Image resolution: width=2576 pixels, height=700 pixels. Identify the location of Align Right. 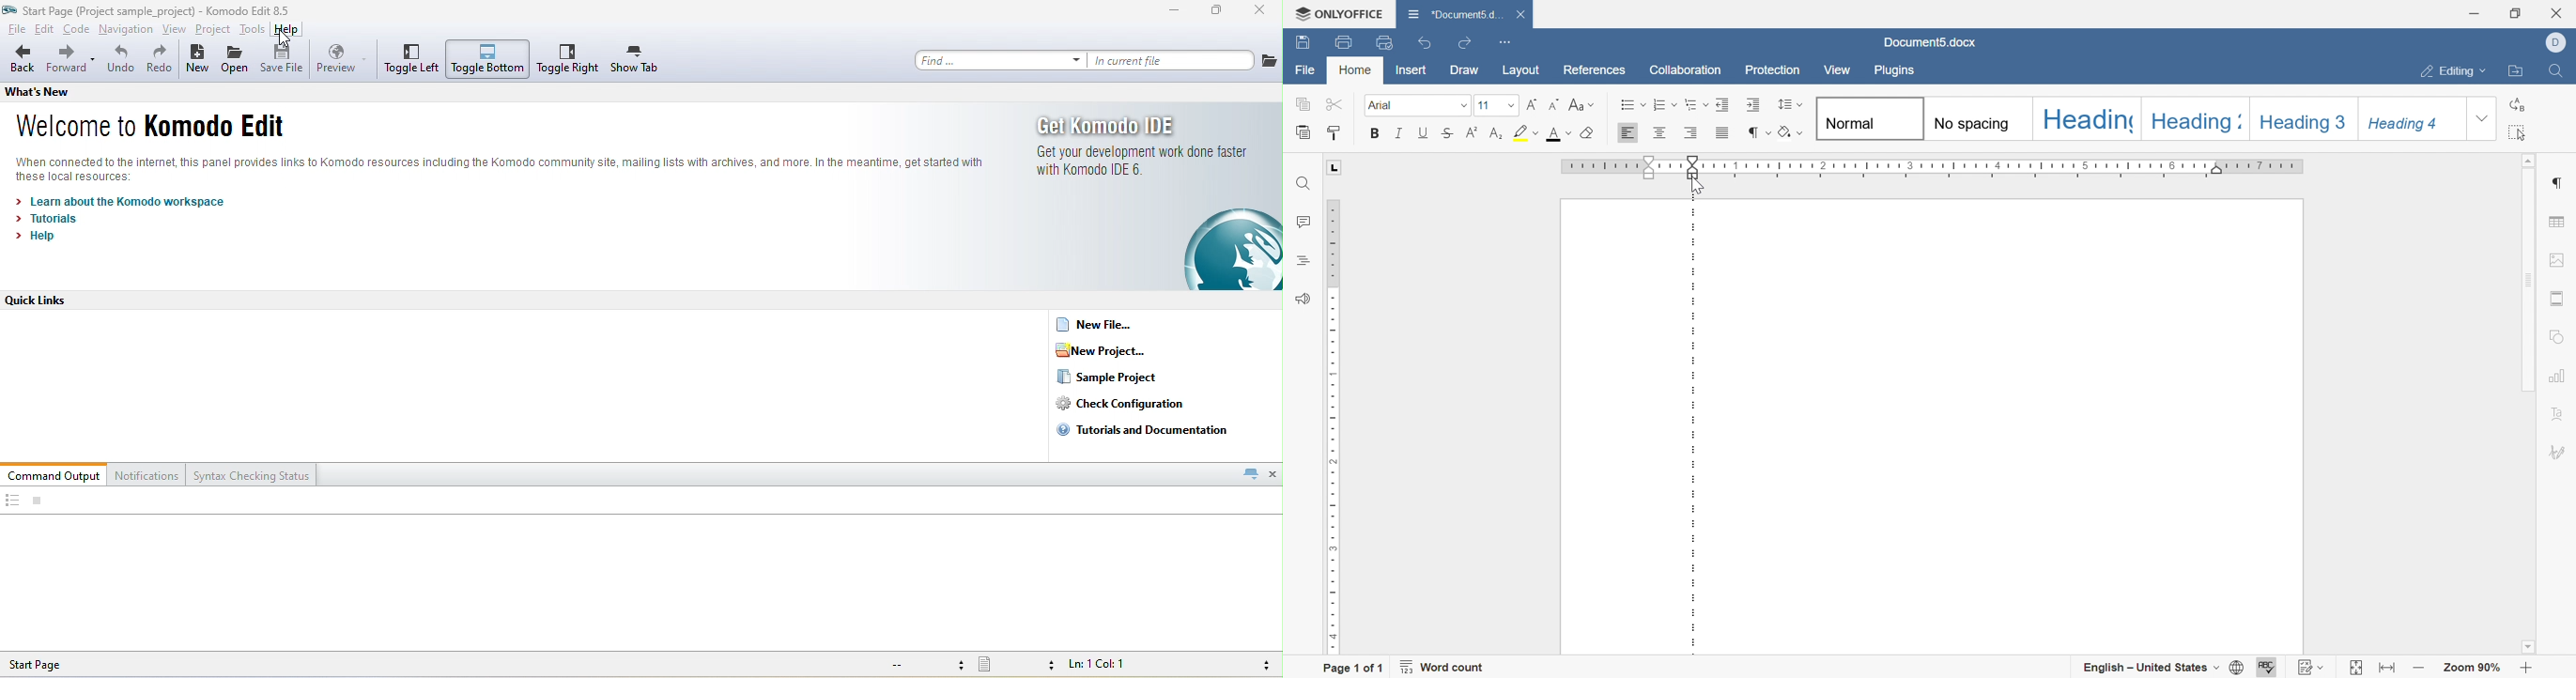
(1692, 133).